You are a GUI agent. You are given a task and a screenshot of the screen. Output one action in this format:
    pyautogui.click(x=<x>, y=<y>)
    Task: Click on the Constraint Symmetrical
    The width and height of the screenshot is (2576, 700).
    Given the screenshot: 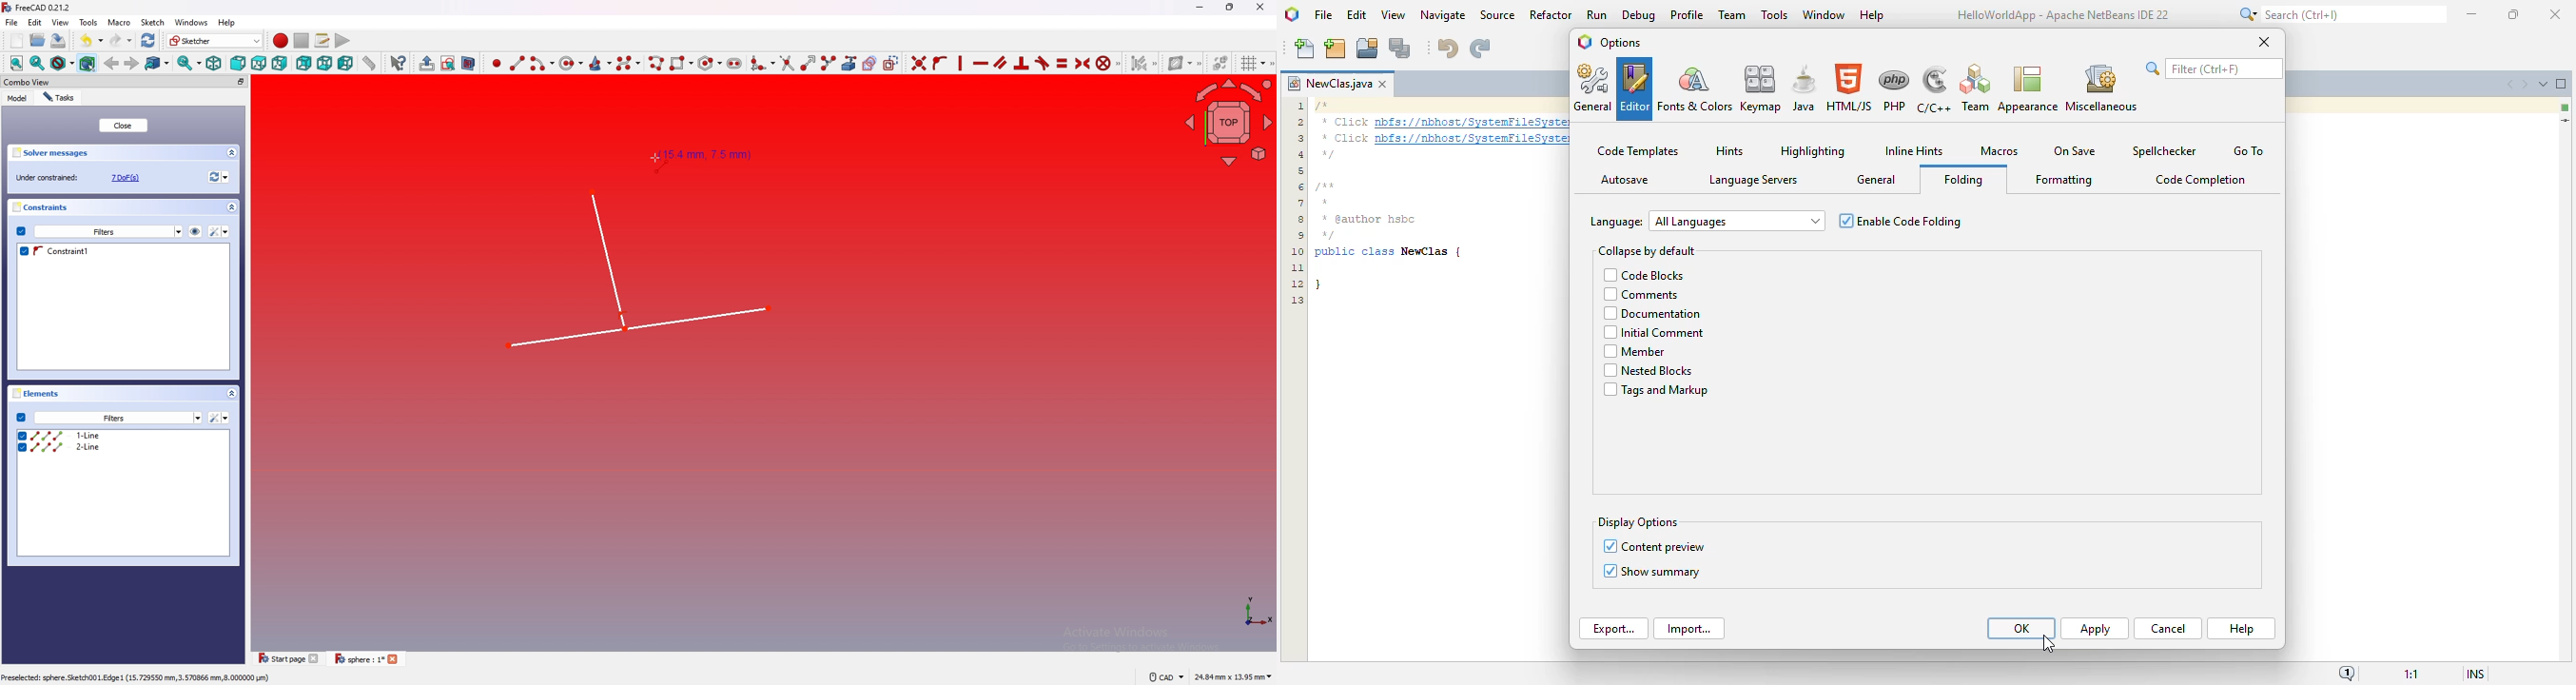 What is the action you would take?
    pyautogui.click(x=1081, y=63)
    